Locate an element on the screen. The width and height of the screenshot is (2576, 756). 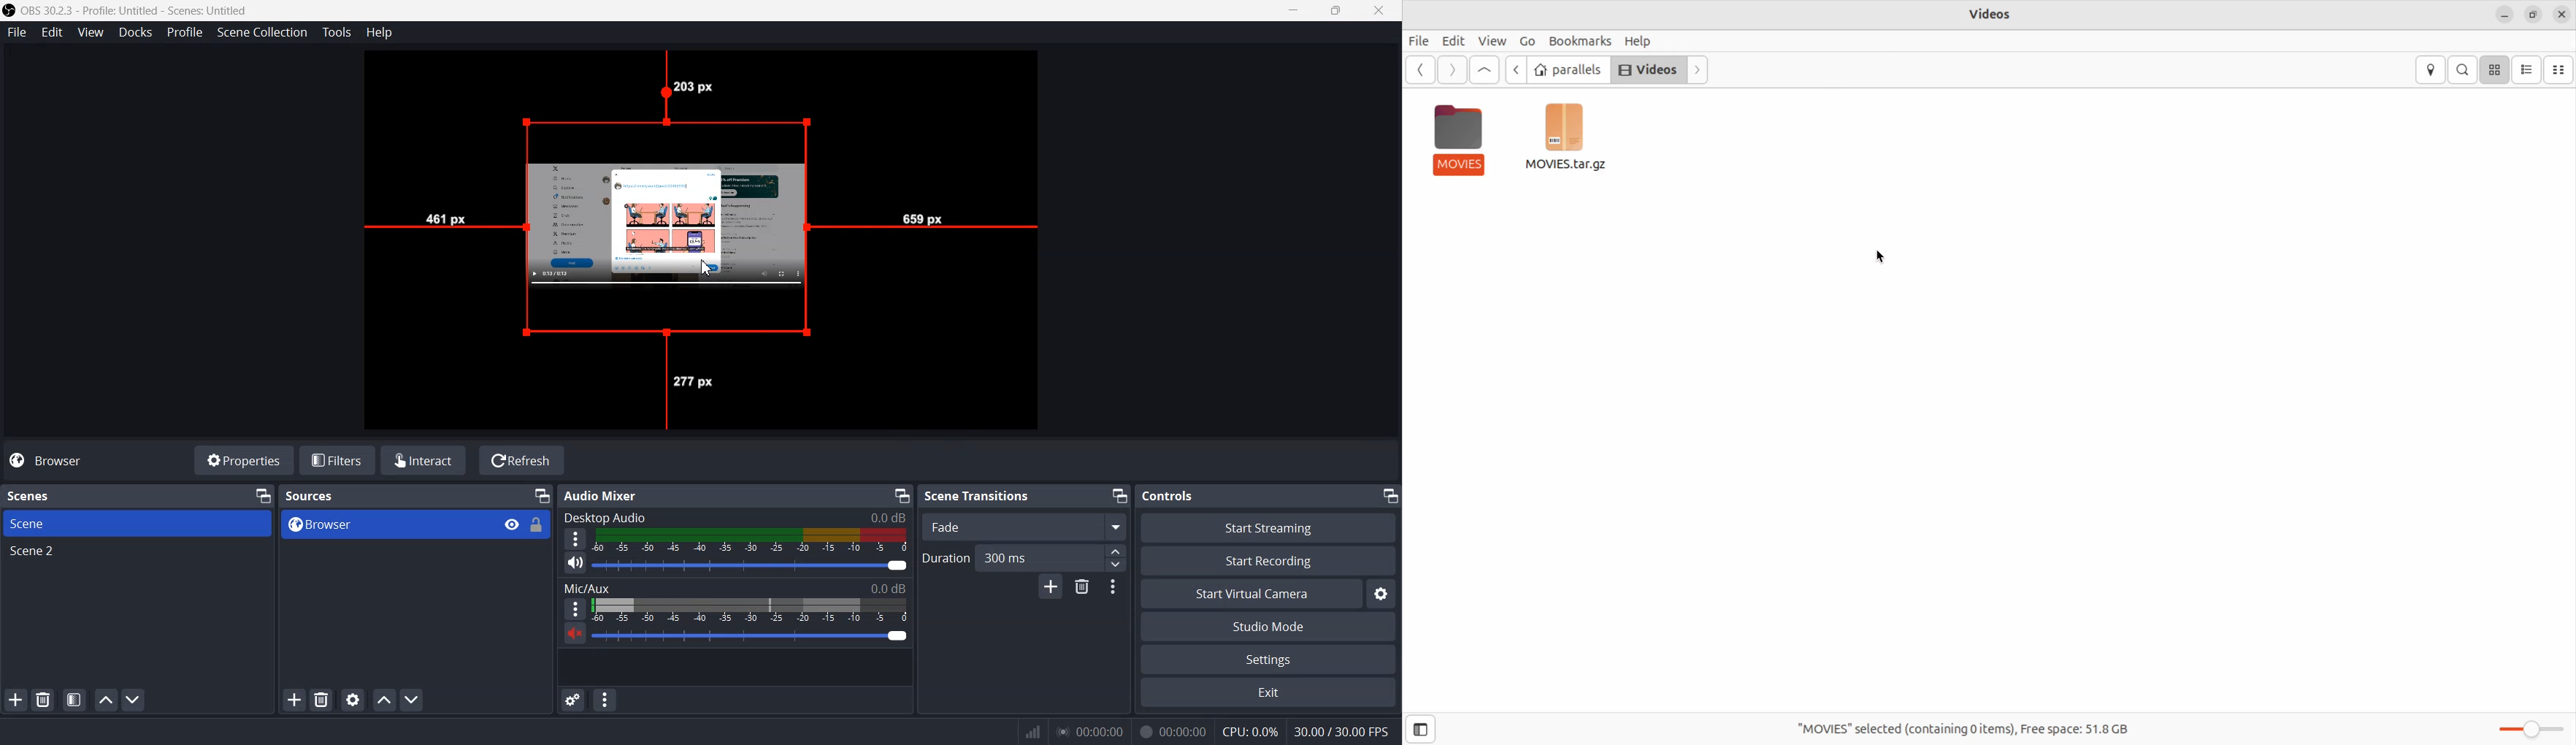
Start Recording is located at coordinates (1270, 560).